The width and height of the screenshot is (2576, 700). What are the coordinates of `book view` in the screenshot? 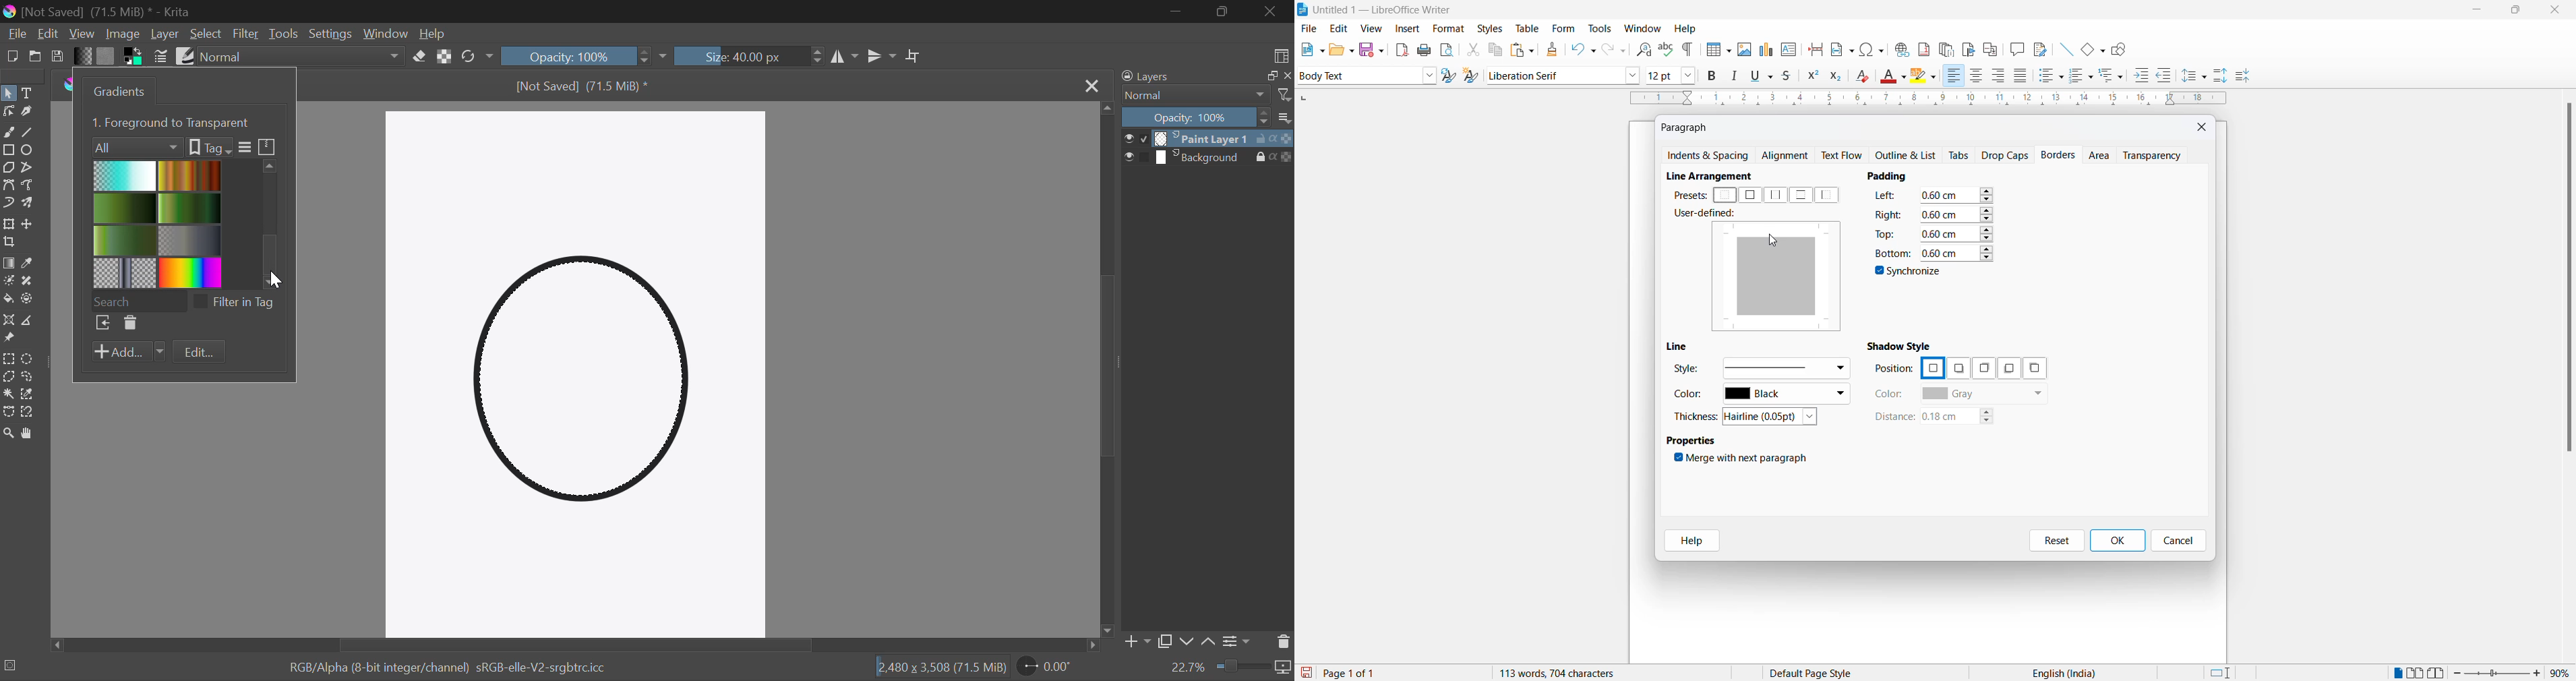 It's located at (2439, 673).